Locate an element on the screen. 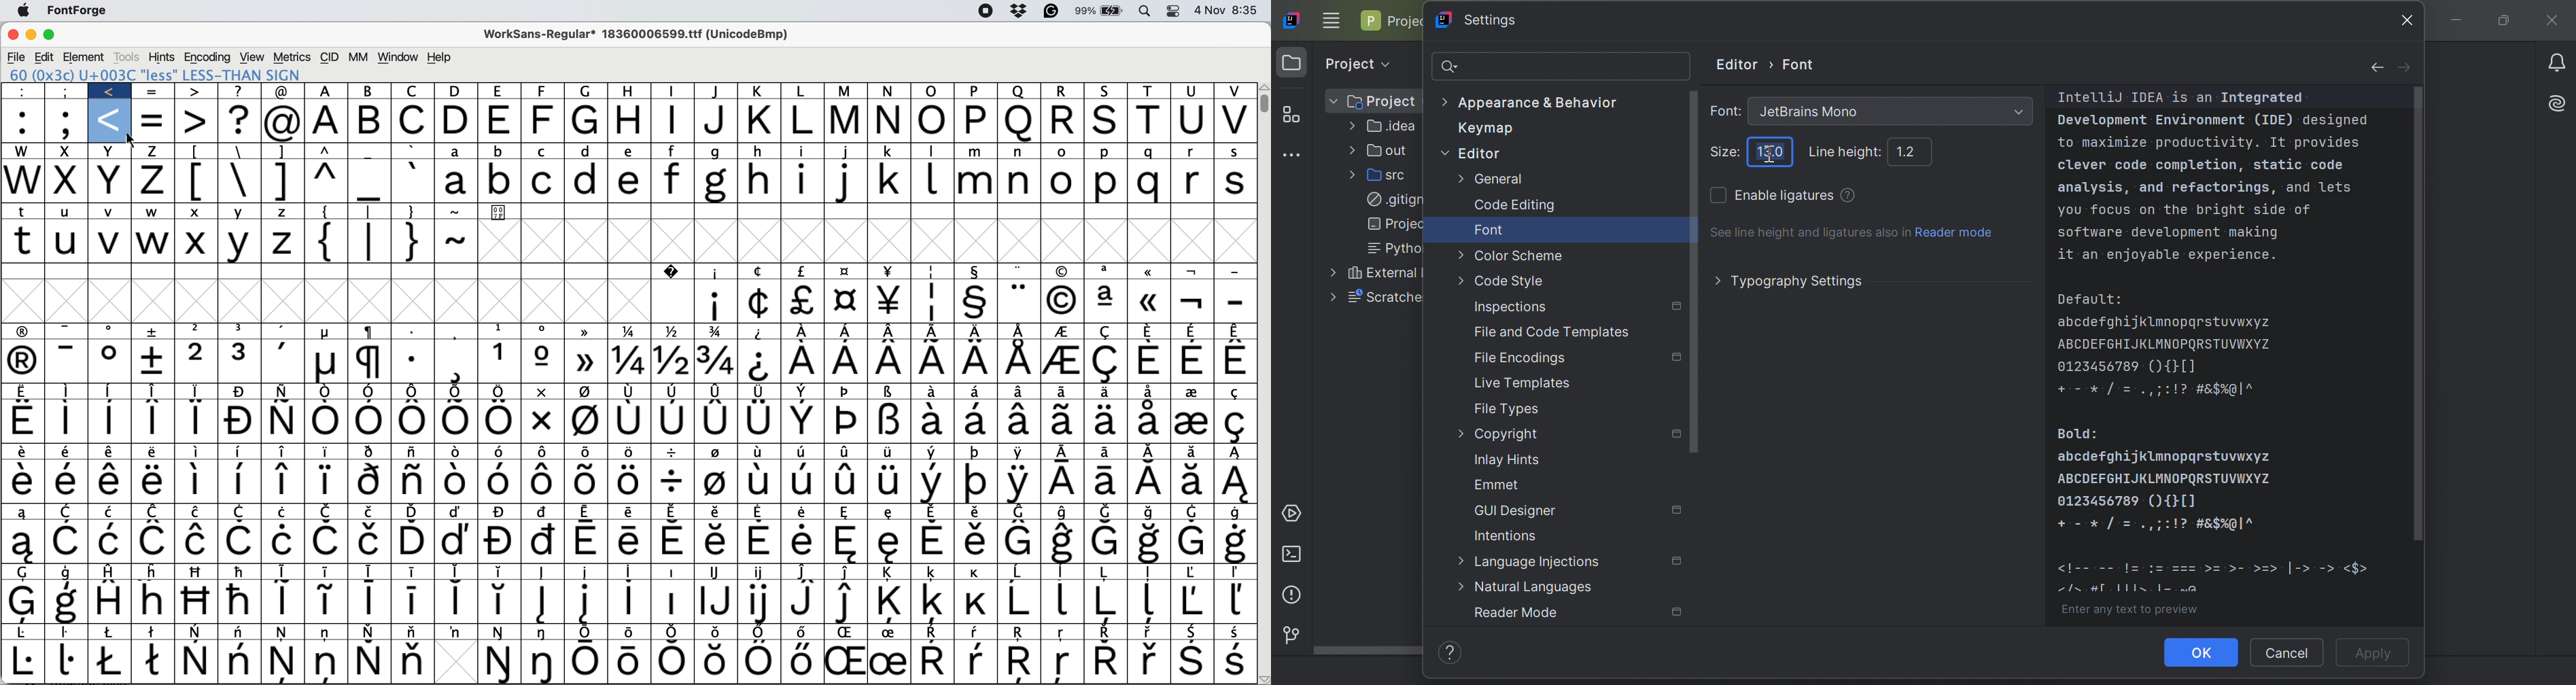   is located at coordinates (846, 483).